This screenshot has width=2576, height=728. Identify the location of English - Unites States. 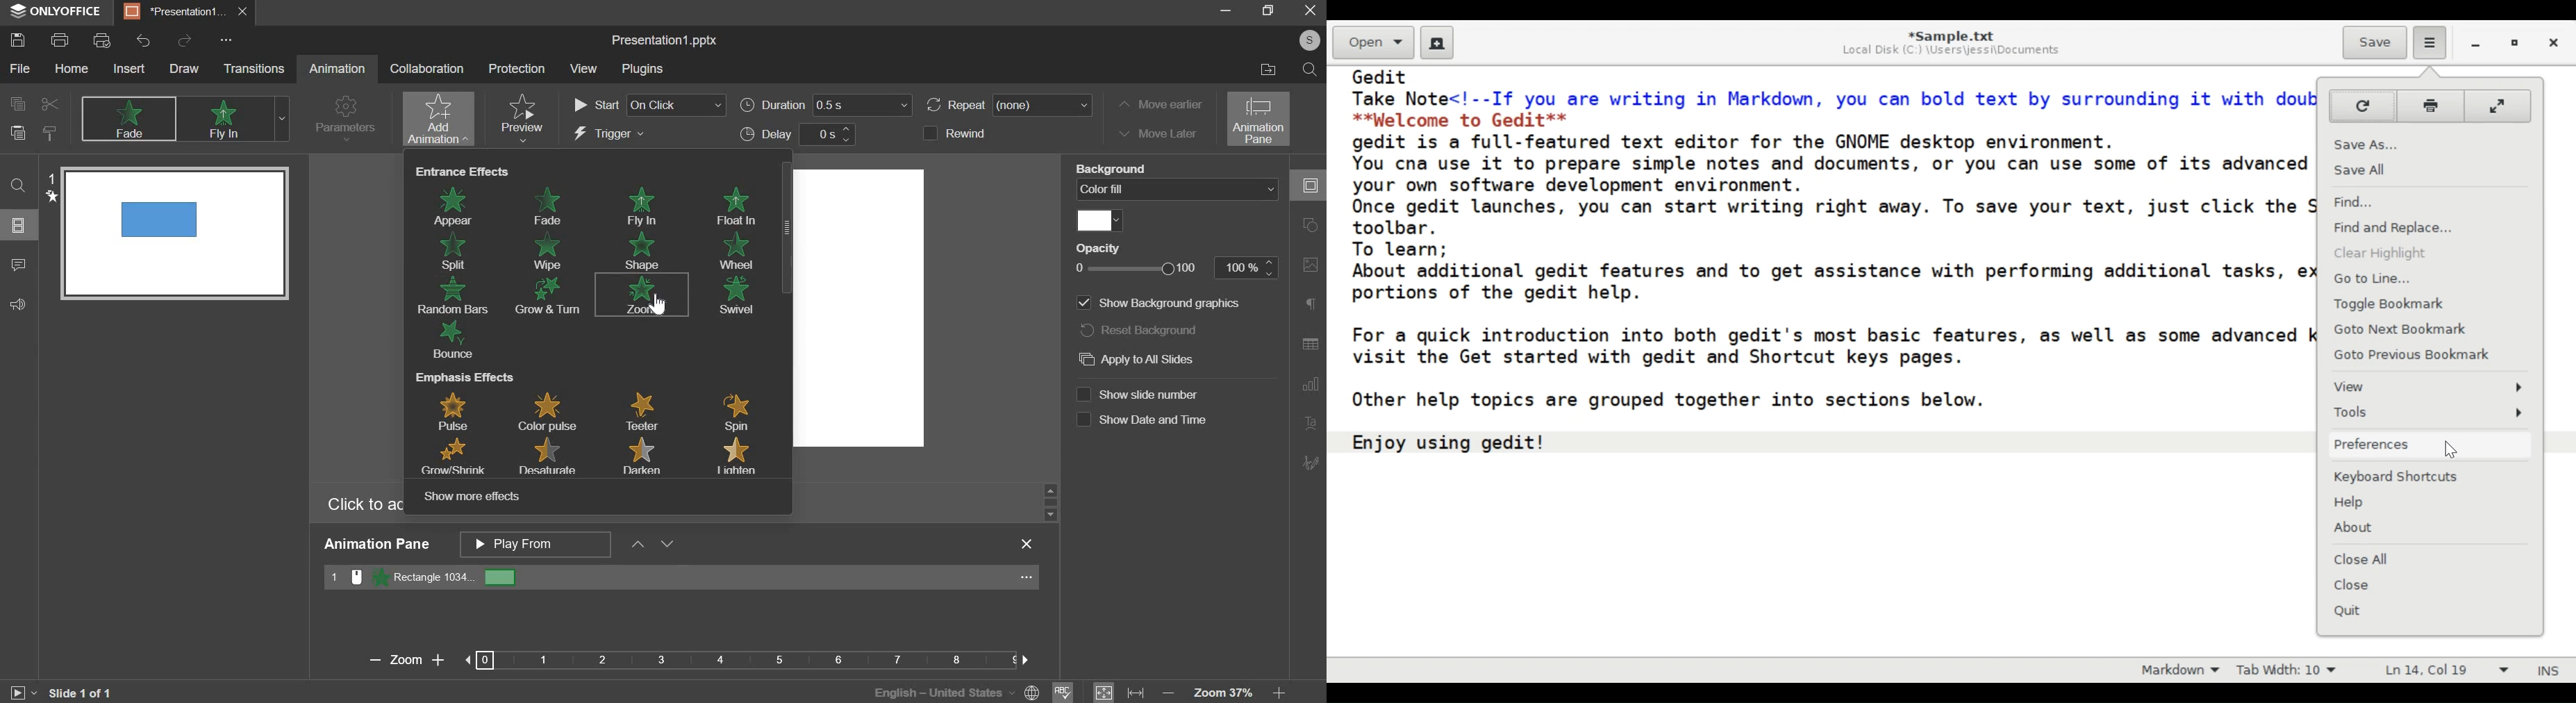
(942, 693).